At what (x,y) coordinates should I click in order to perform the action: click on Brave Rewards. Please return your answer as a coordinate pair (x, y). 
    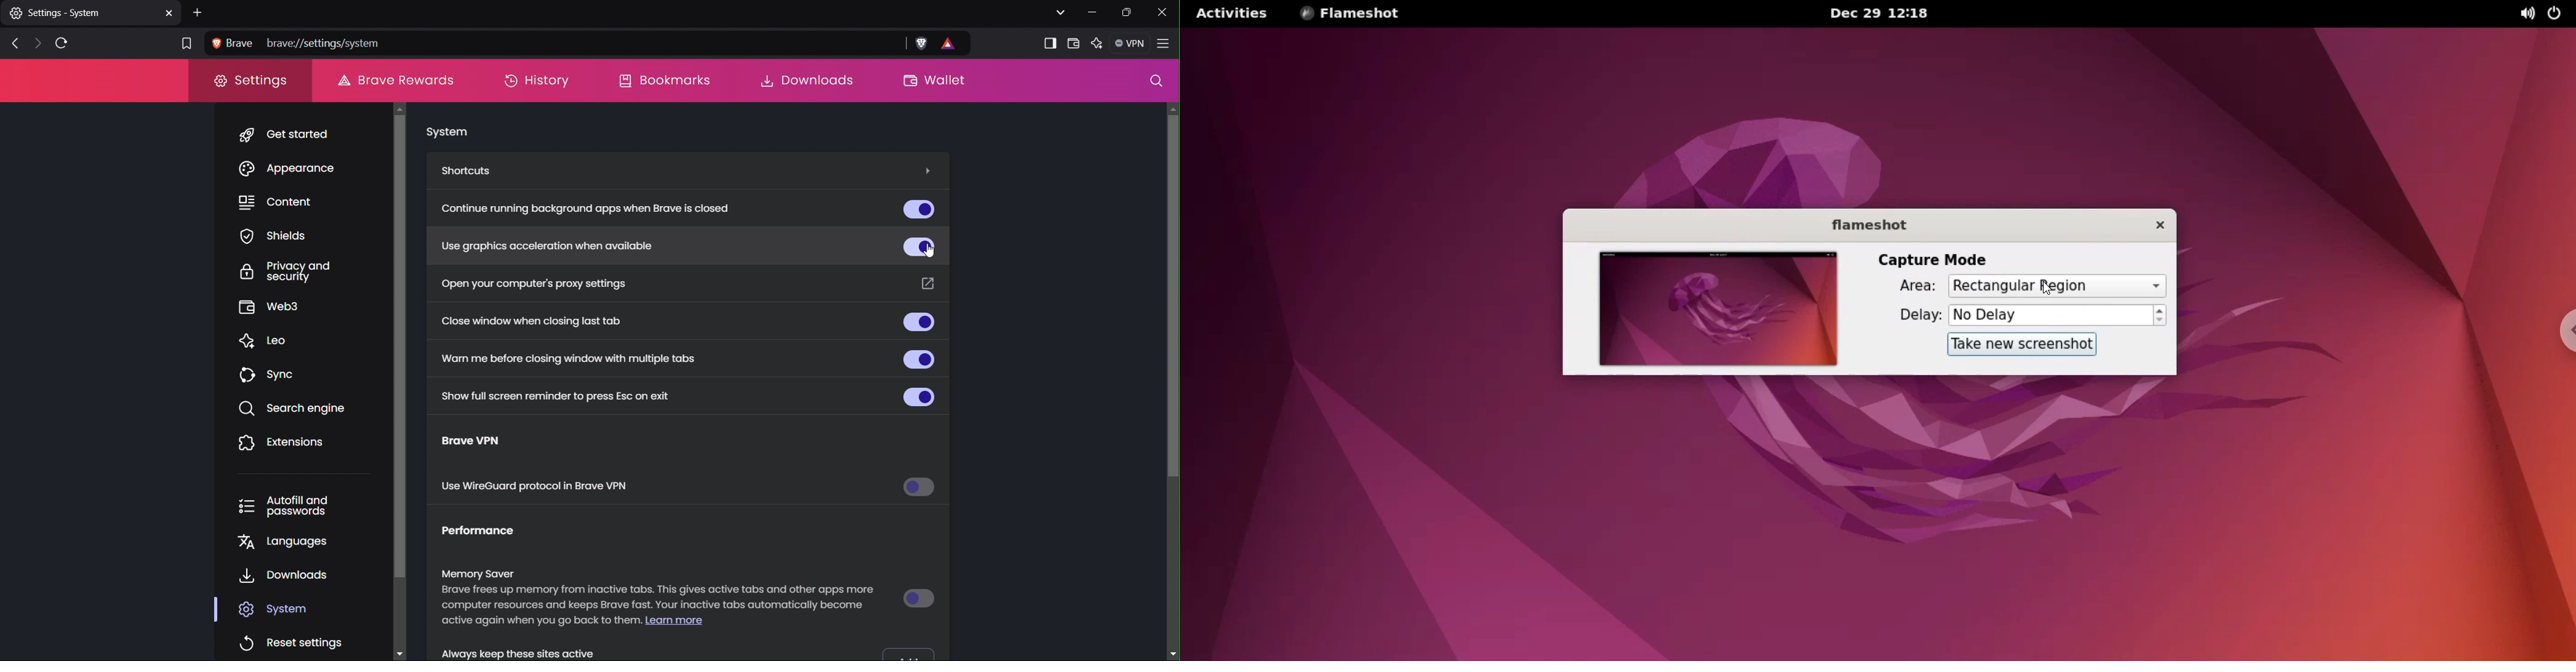
    Looking at the image, I should click on (395, 79).